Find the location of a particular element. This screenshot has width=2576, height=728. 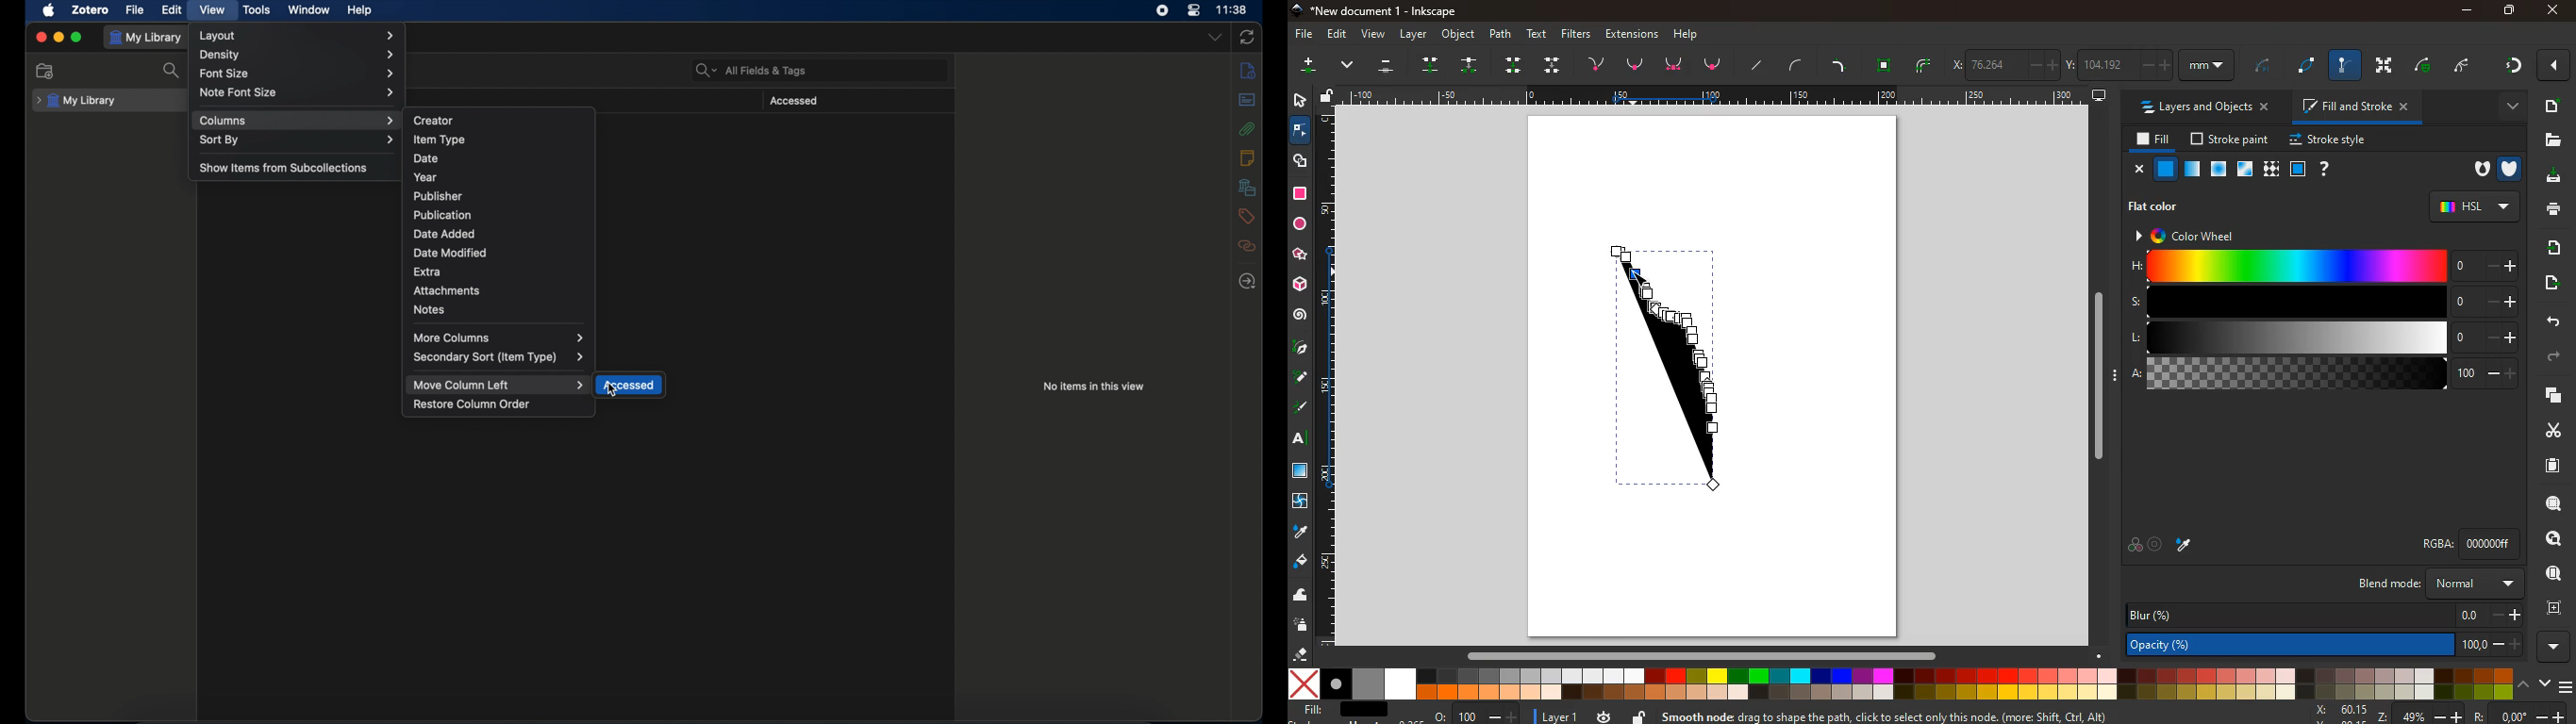

rope is located at coordinates (2263, 68).